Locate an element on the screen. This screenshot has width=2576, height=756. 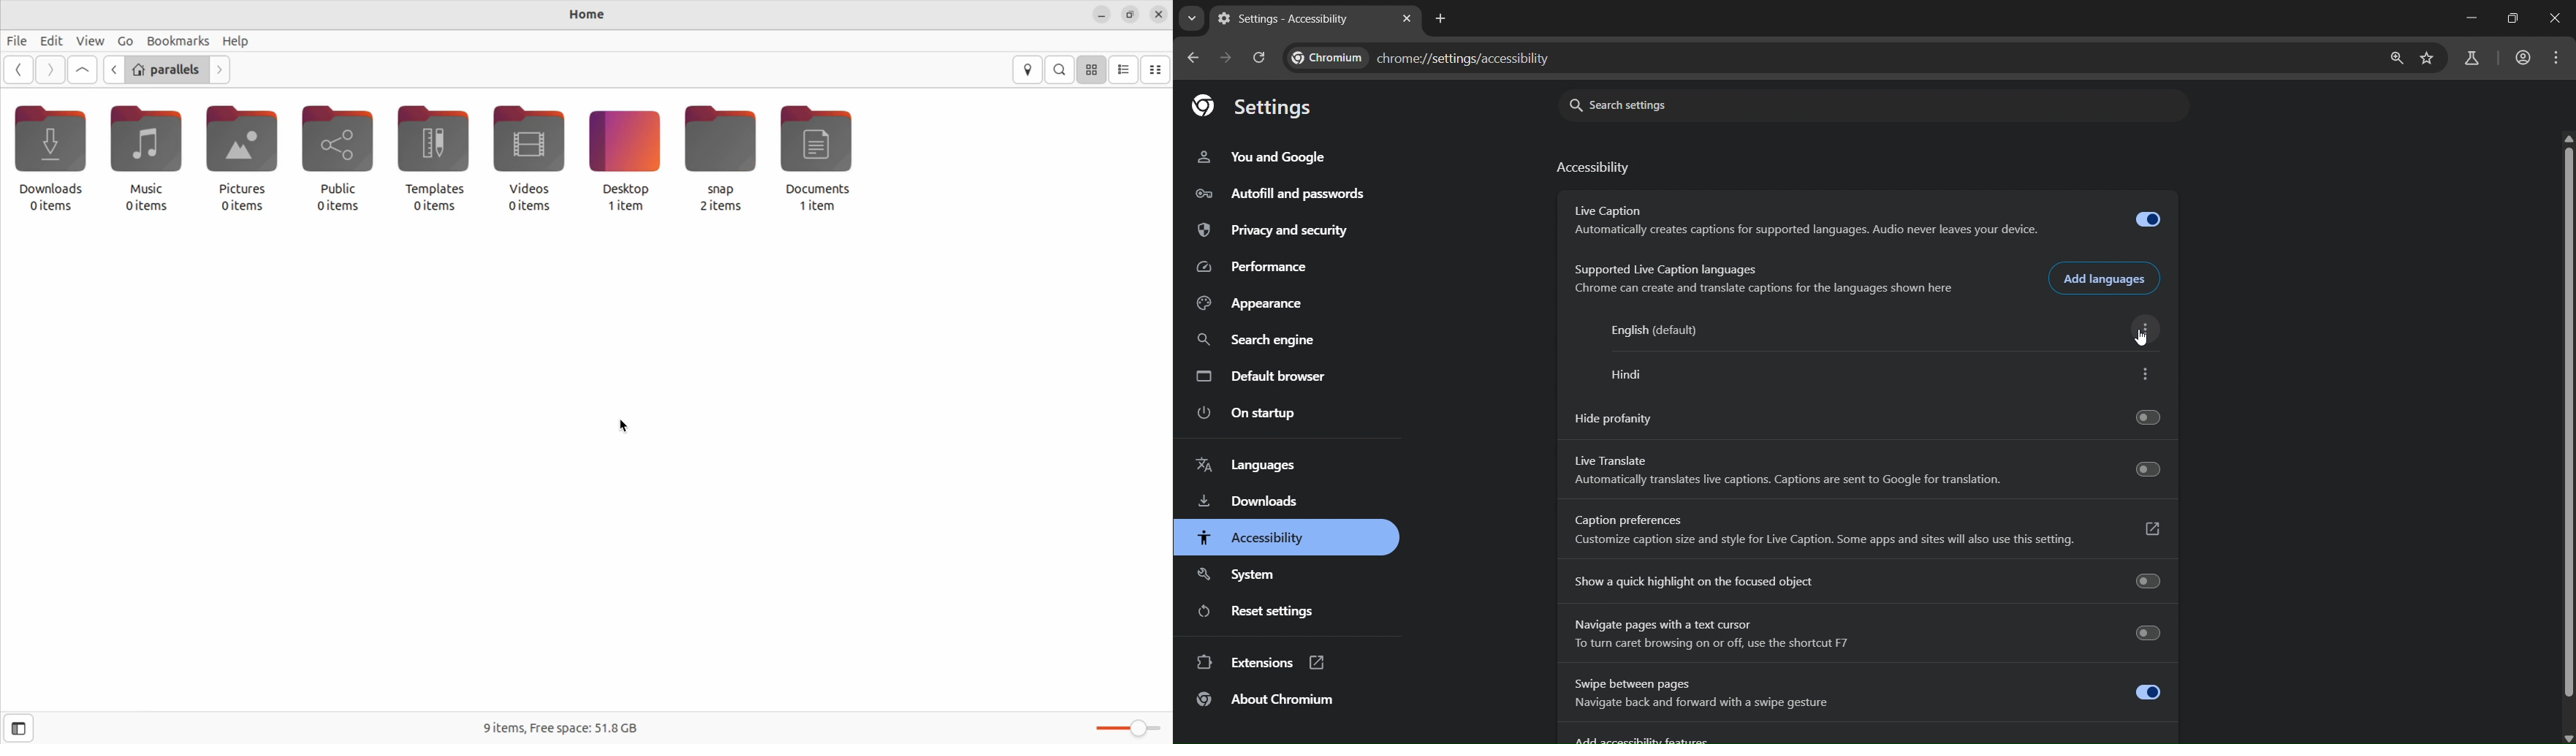
downloads is located at coordinates (1249, 500).